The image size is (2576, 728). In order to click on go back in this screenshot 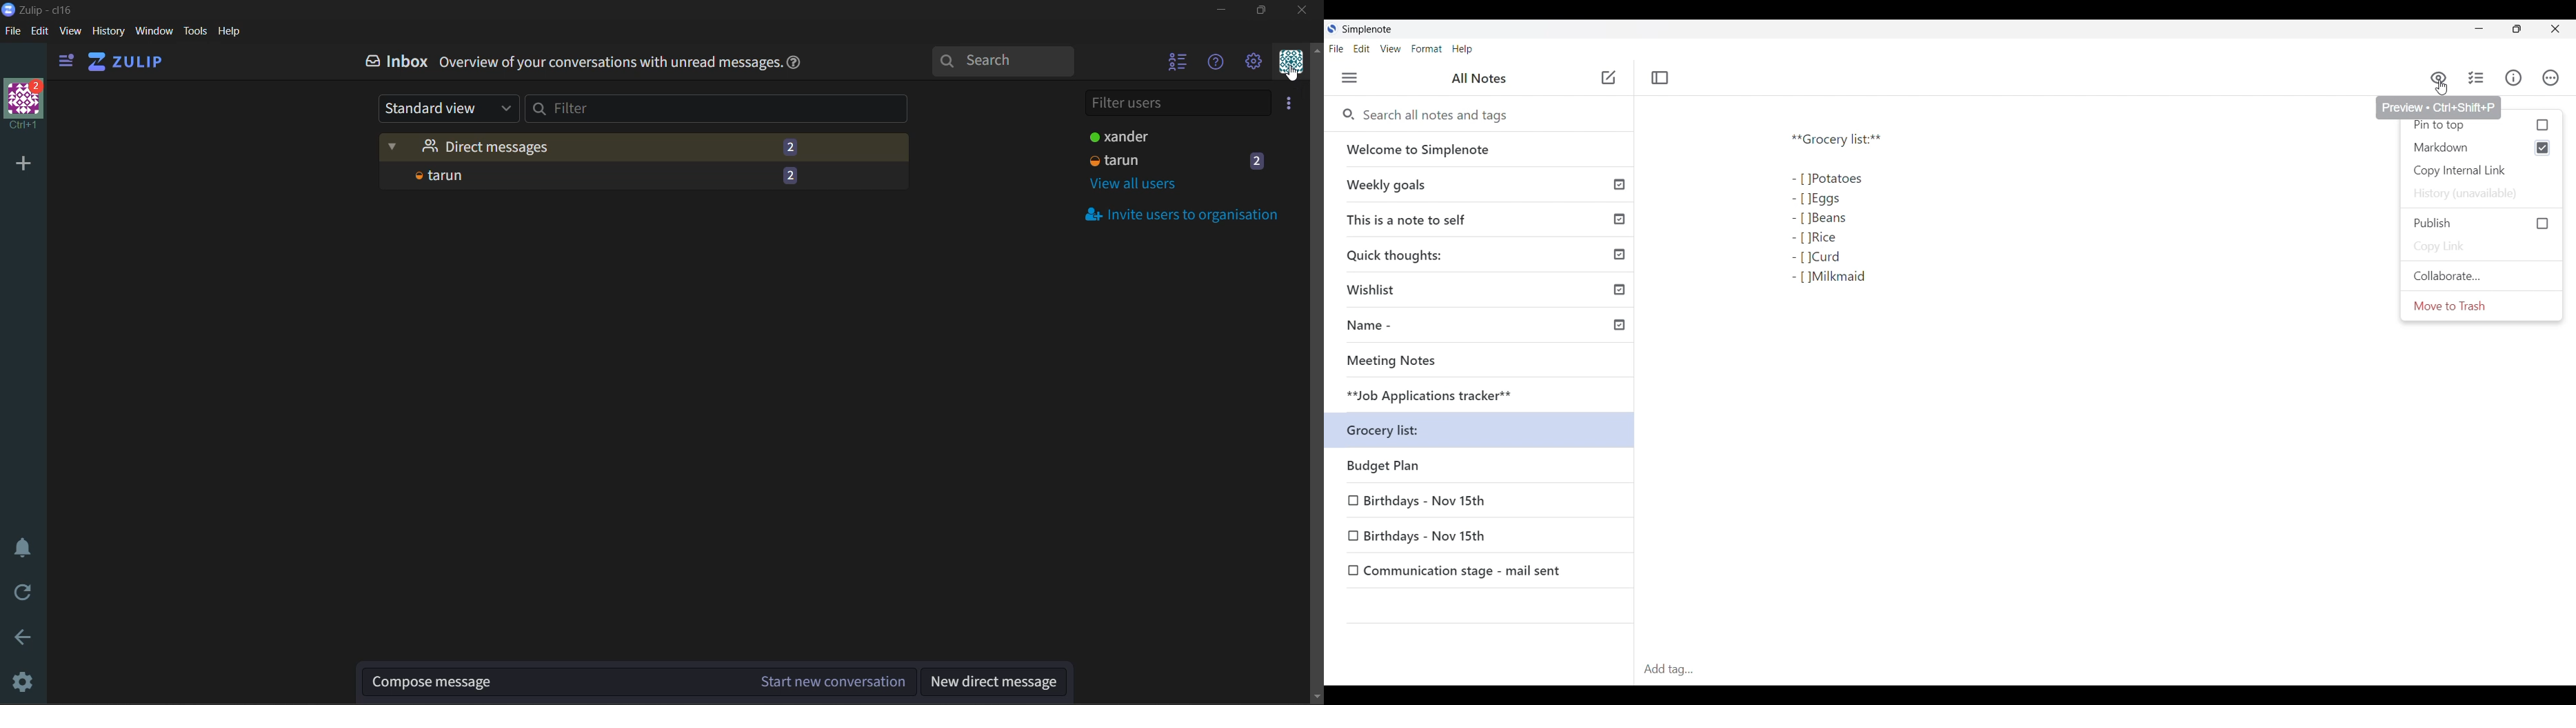, I will do `click(23, 639)`.